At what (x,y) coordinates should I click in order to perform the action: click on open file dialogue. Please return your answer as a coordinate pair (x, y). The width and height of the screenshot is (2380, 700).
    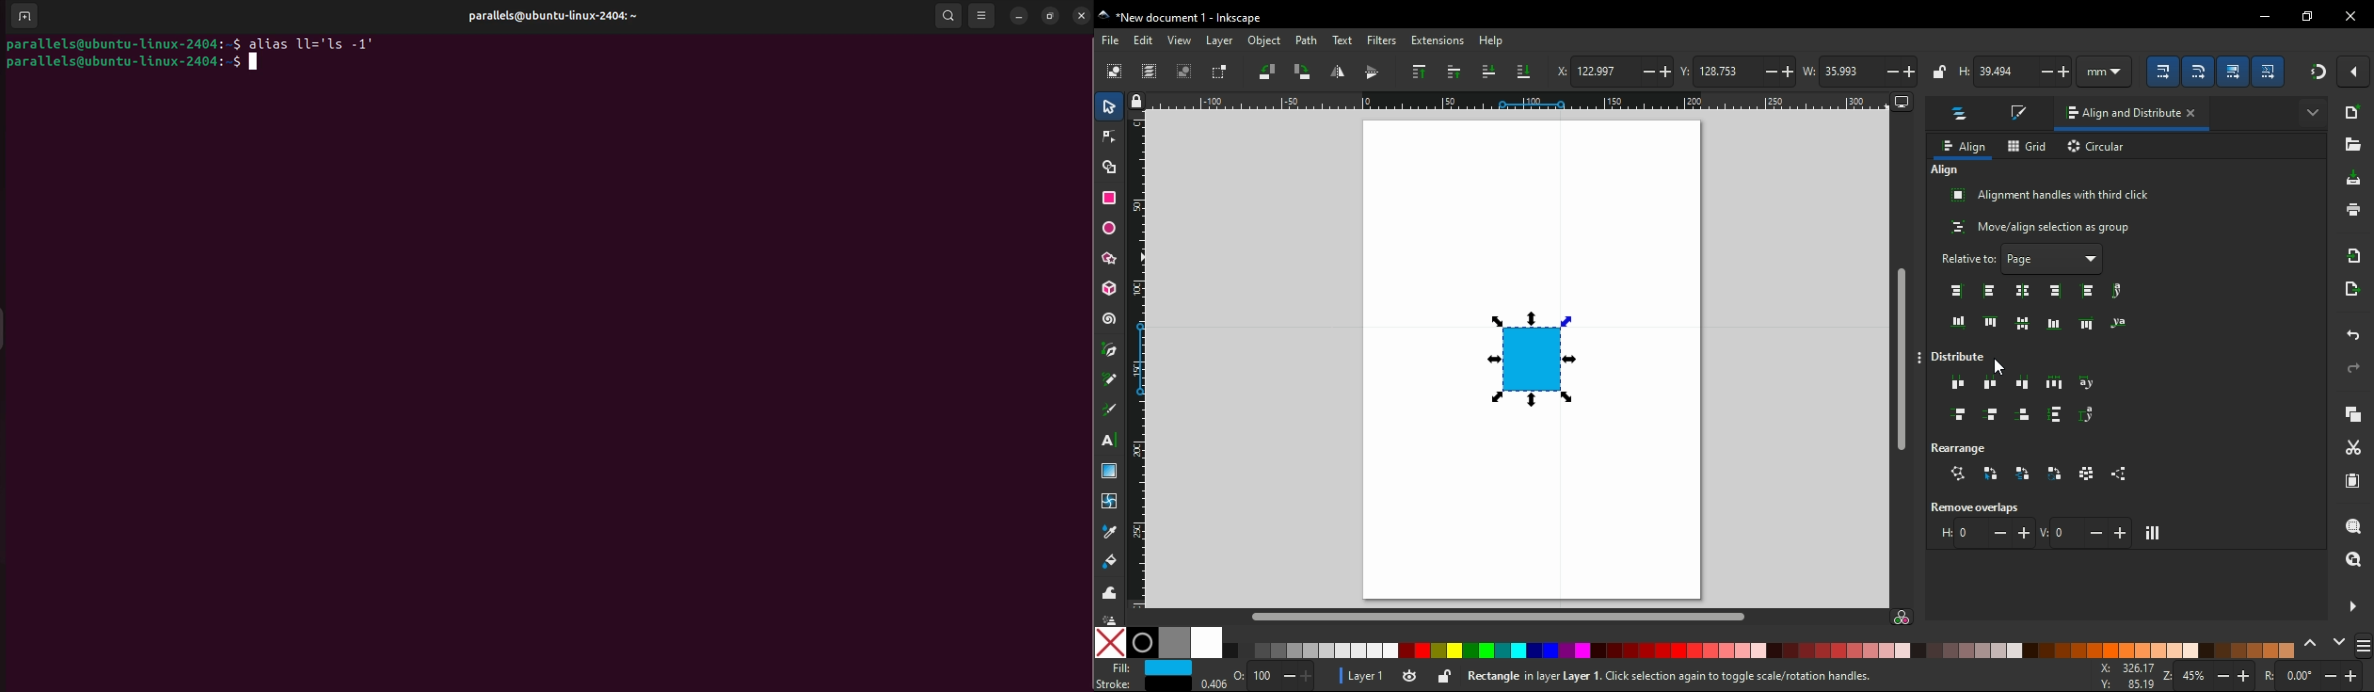
    Looking at the image, I should click on (2352, 144).